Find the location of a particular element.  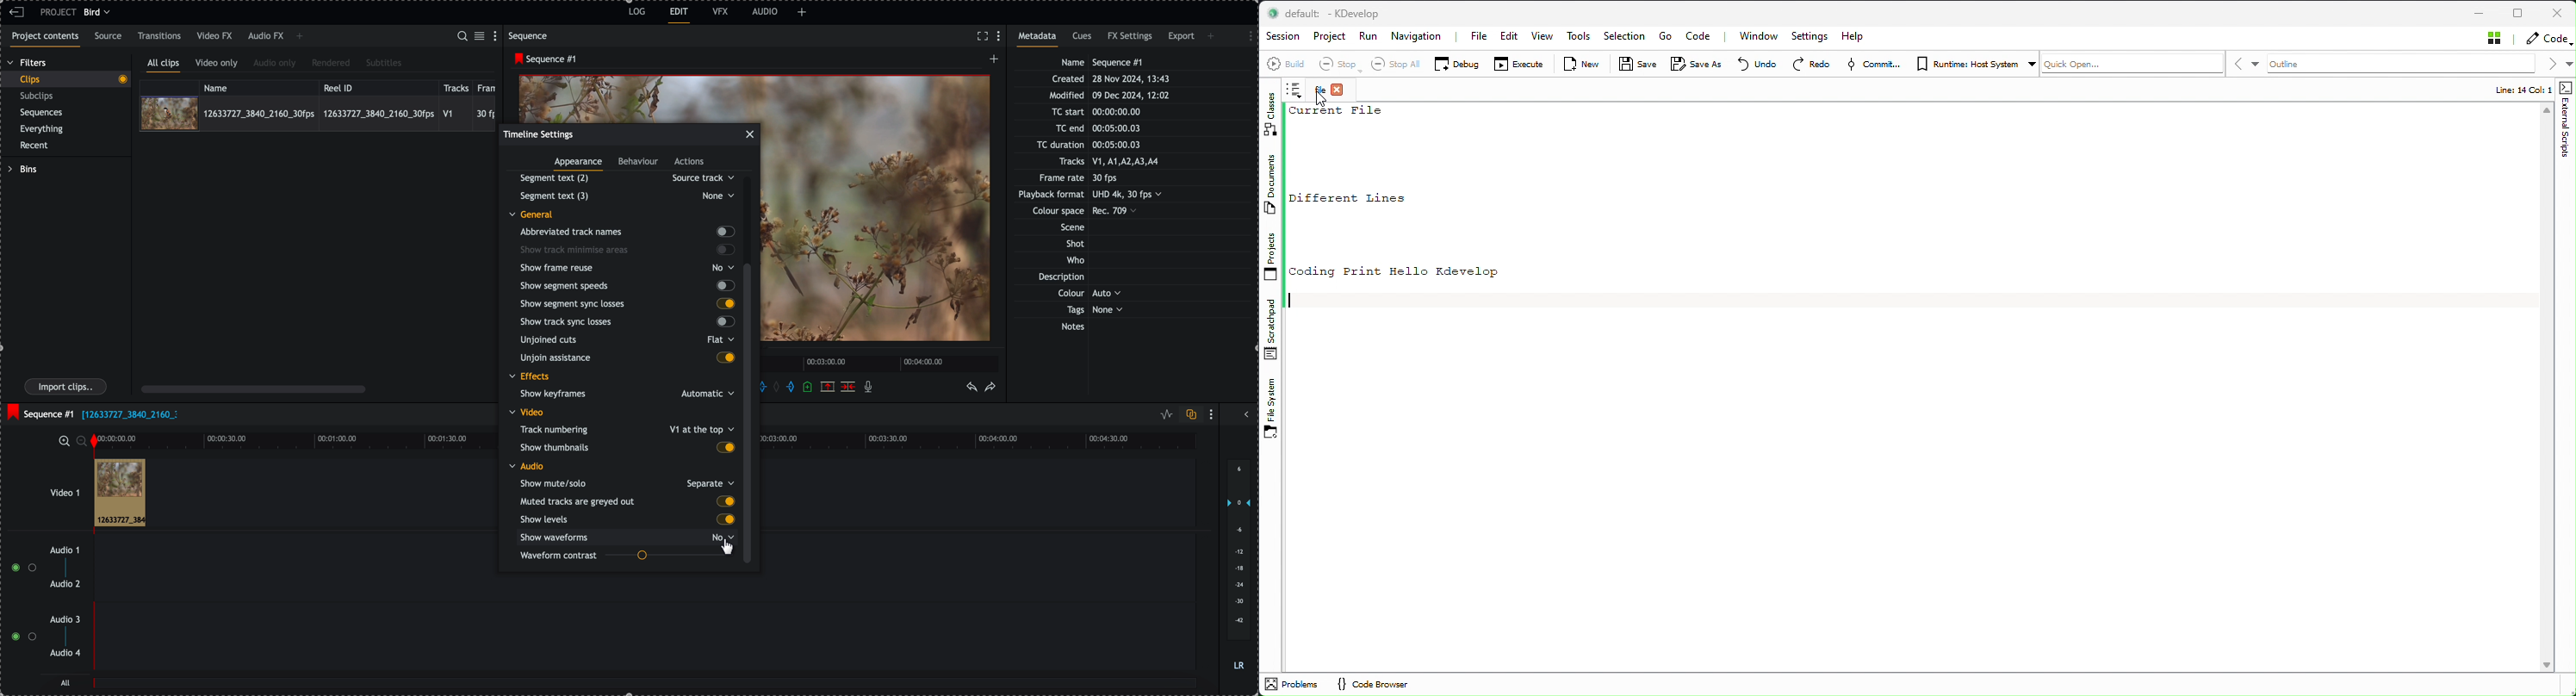

show frame reuse is located at coordinates (630, 268).